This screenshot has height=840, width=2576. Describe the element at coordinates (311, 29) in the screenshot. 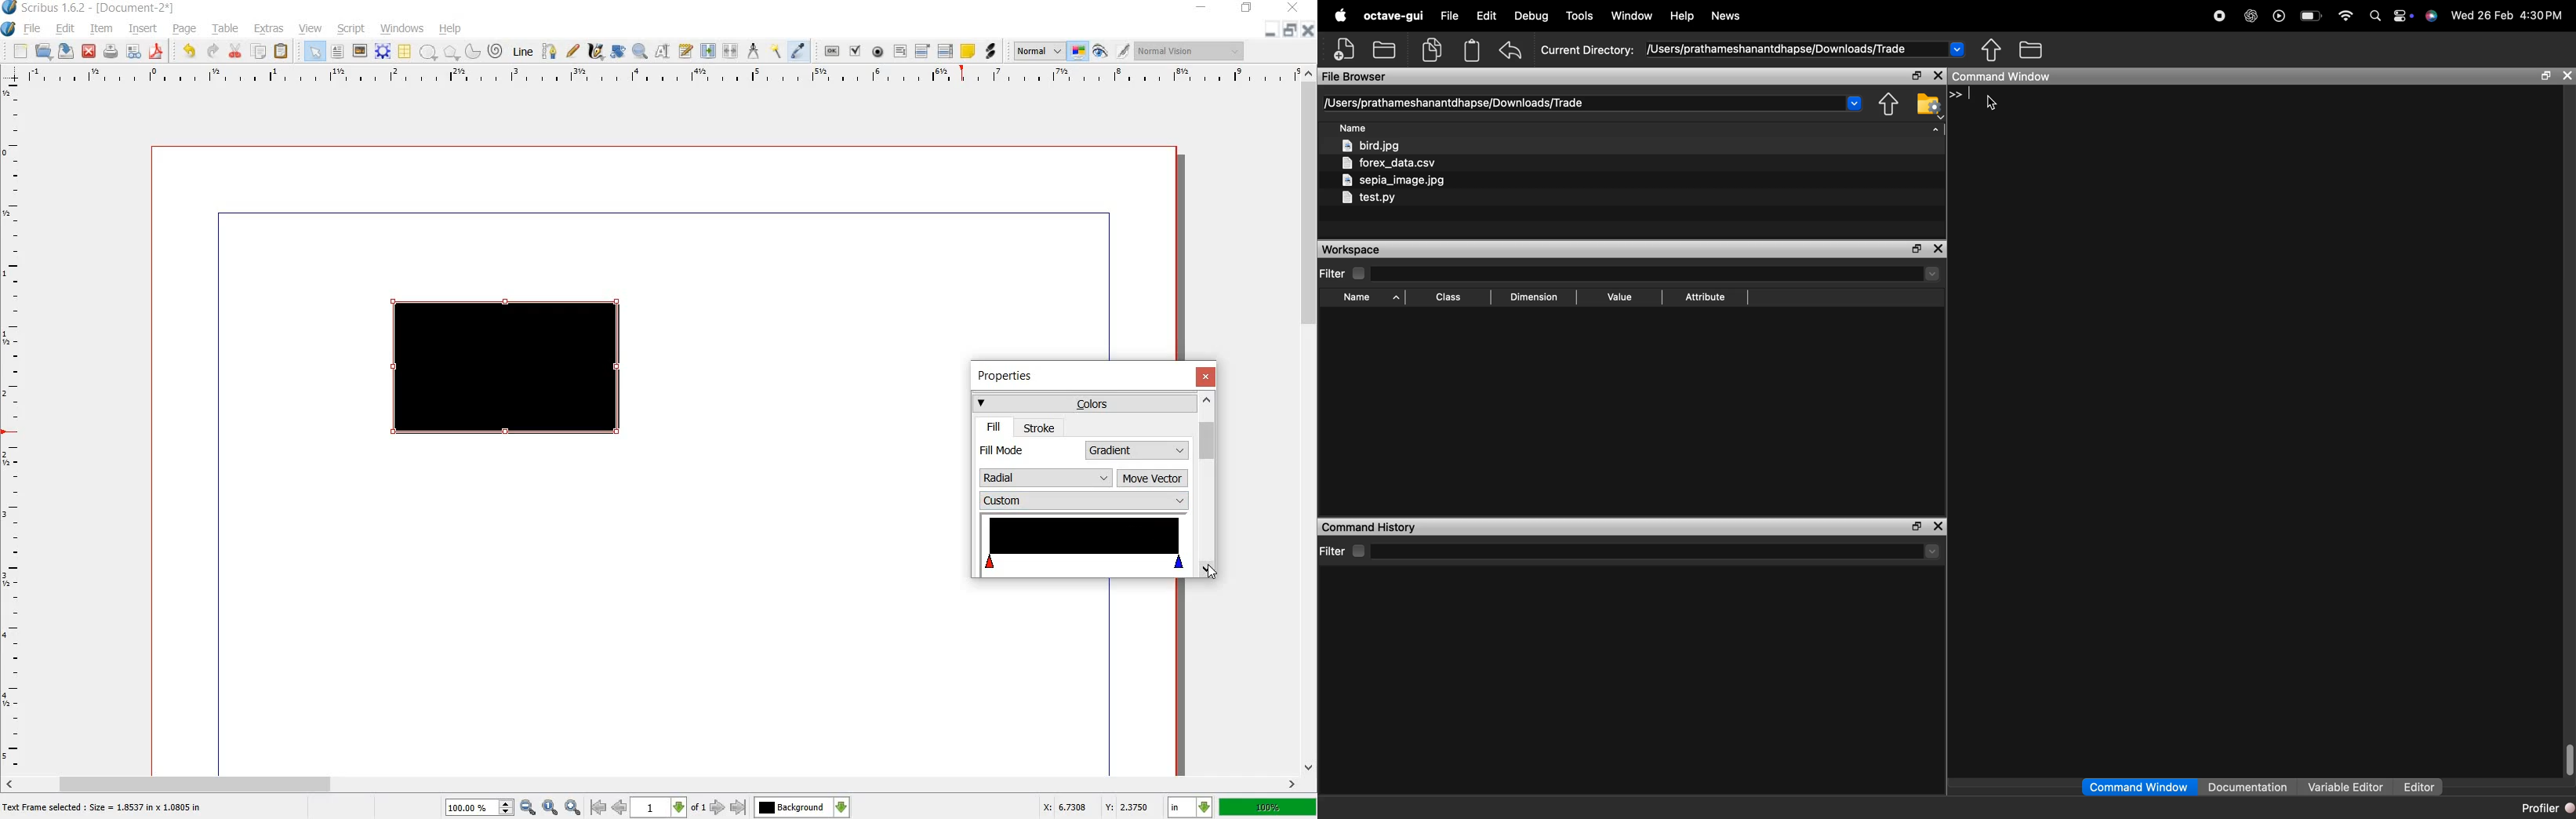

I see `view` at that location.